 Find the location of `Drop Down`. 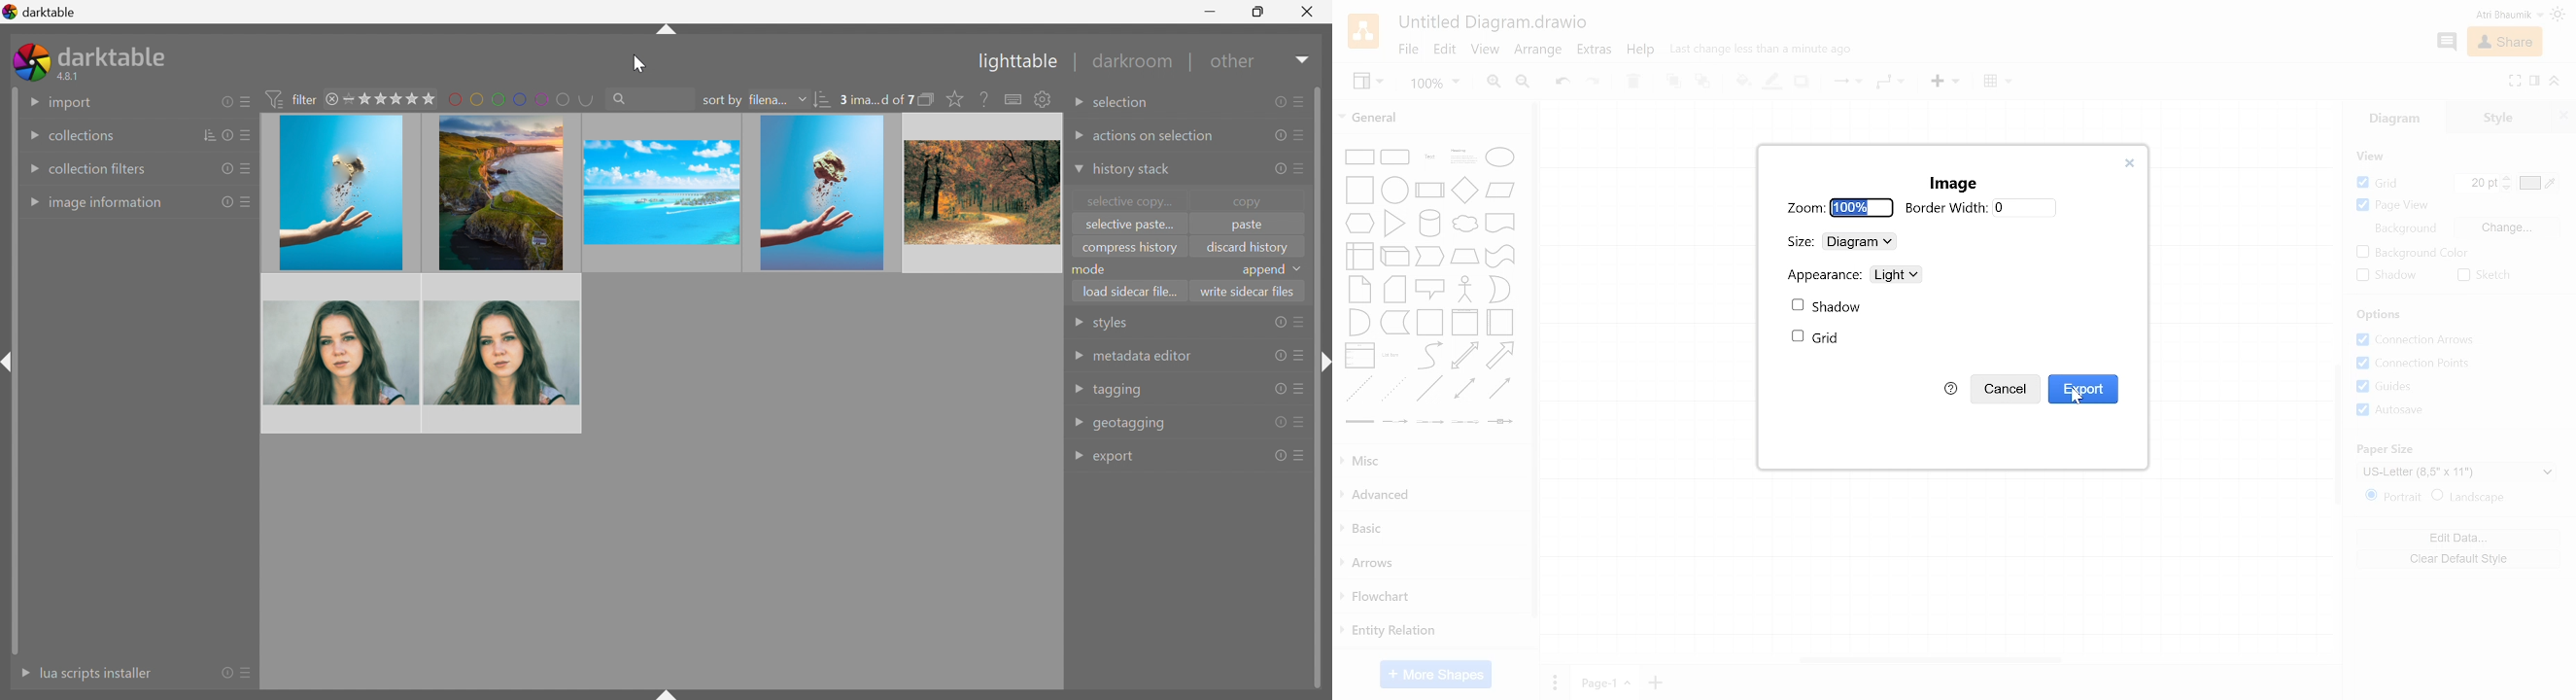

Drop Down is located at coordinates (1079, 389).